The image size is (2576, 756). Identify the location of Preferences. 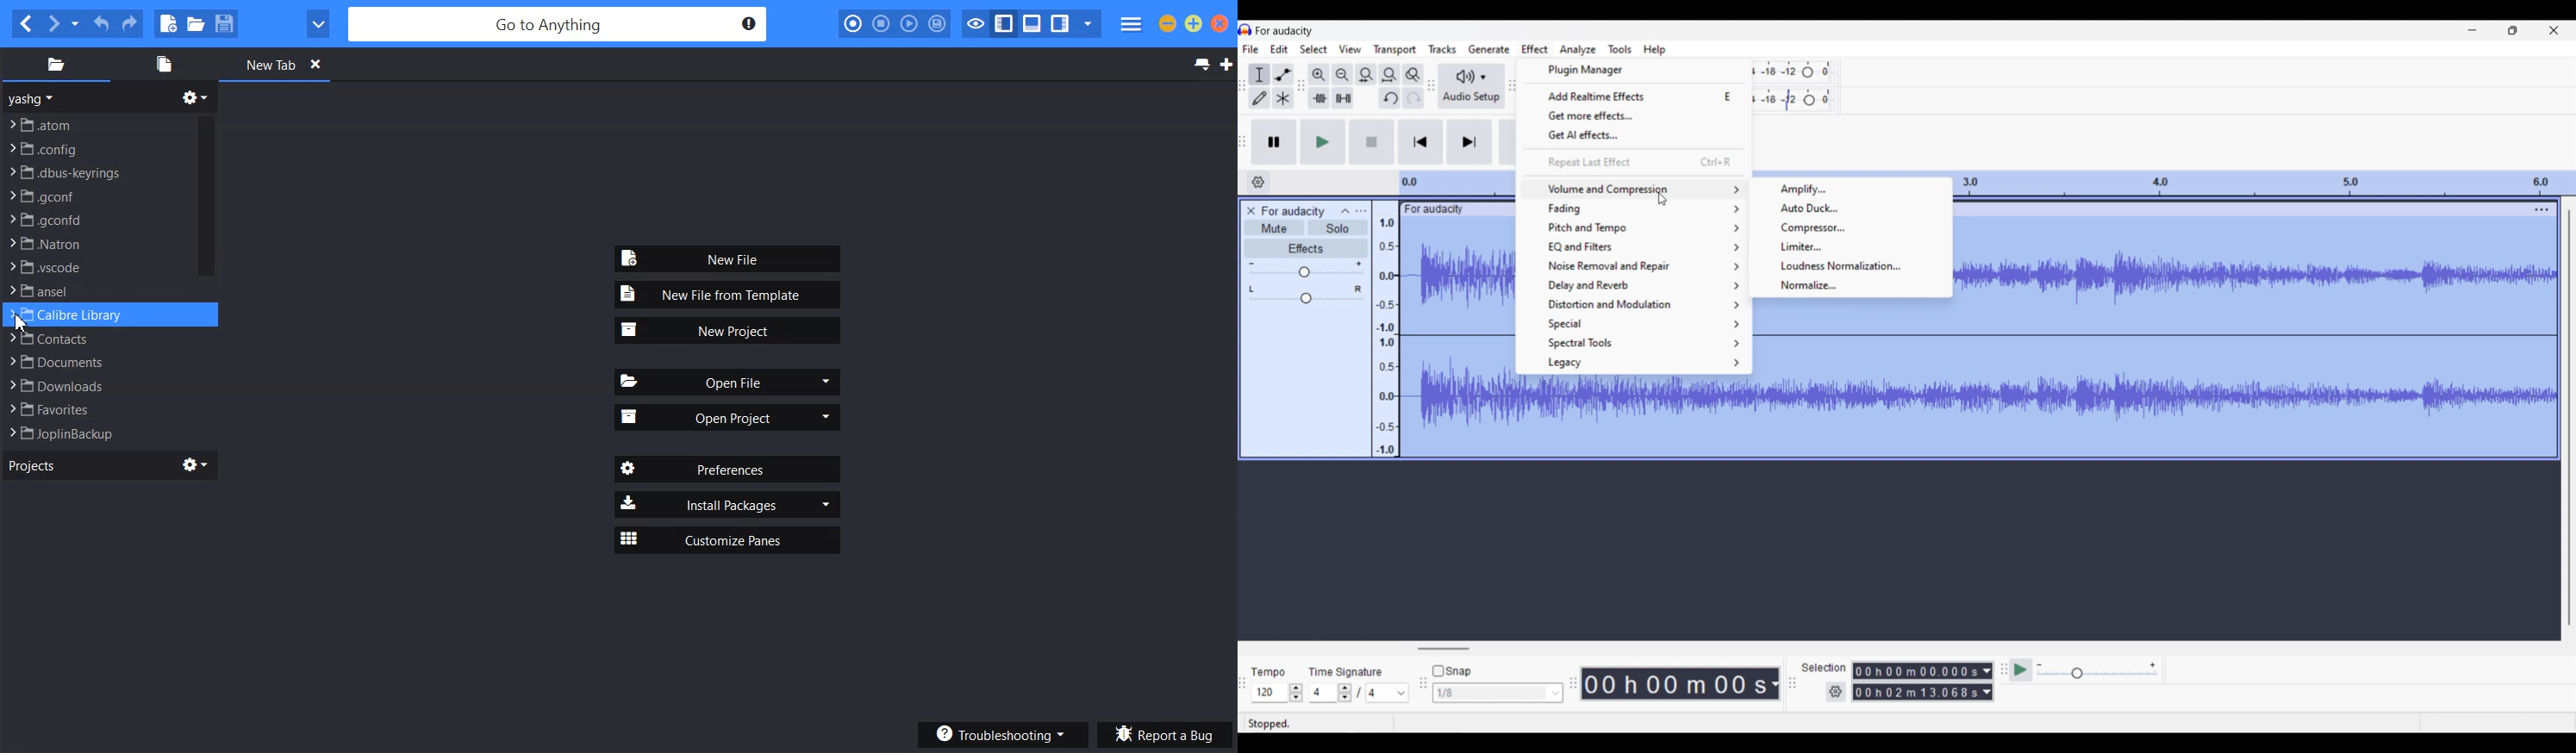
(726, 469).